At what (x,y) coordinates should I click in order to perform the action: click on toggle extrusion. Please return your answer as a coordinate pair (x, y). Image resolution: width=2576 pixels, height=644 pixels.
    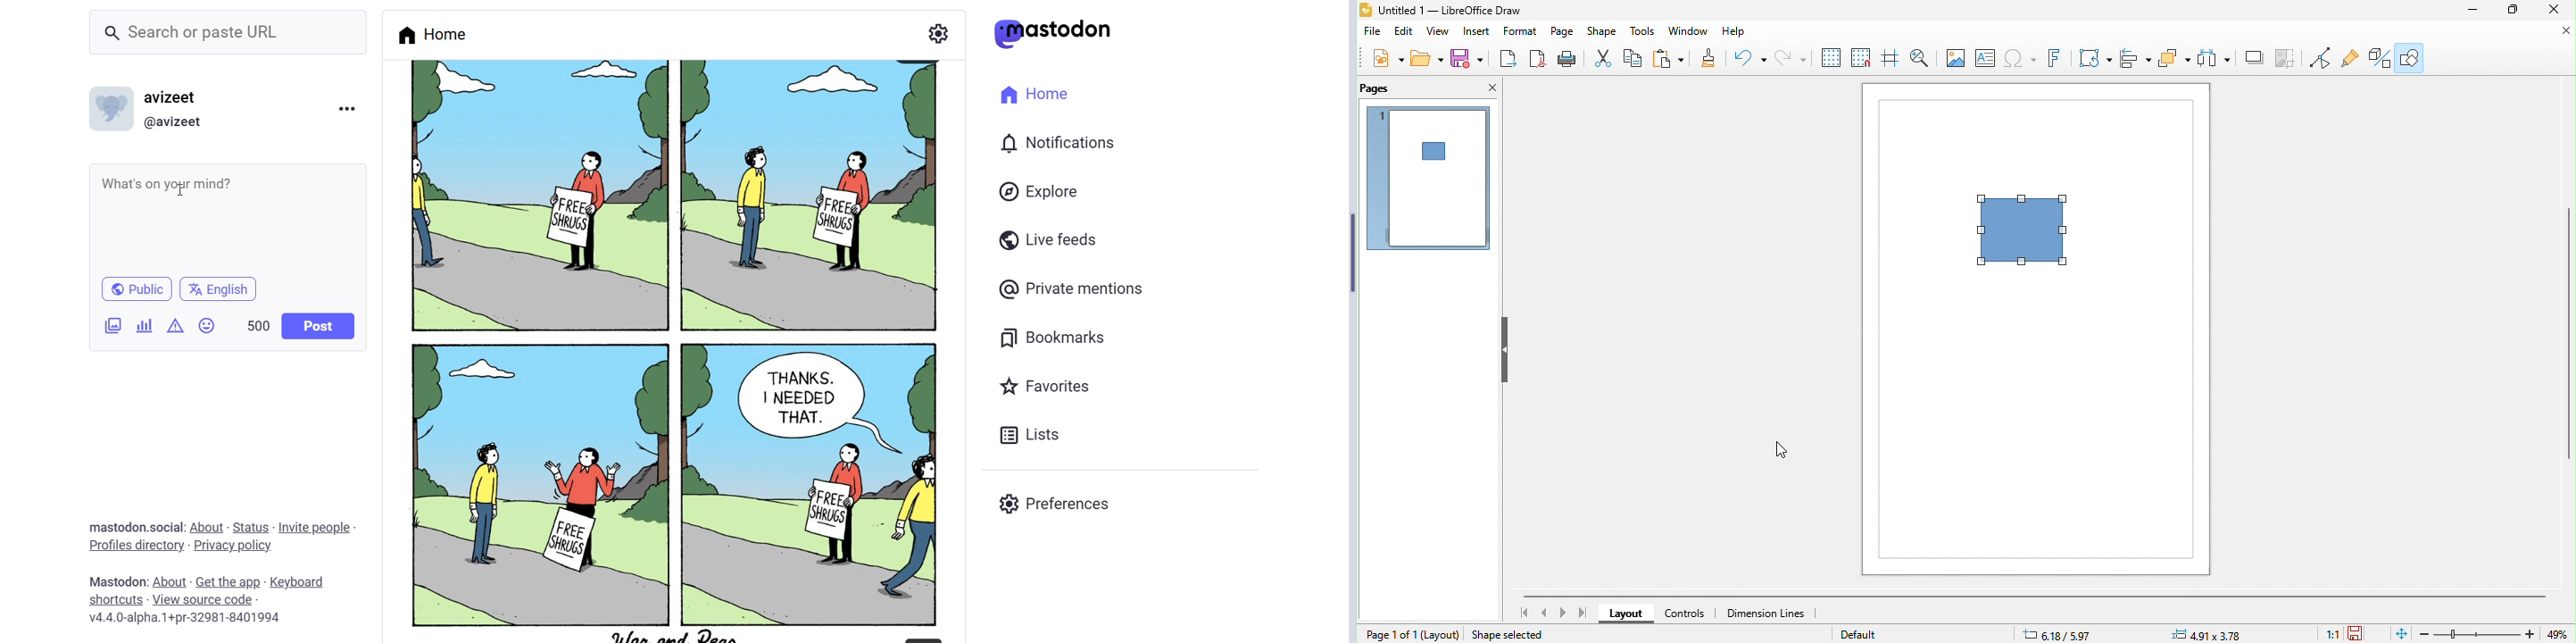
    Looking at the image, I should click on (2376, 58).